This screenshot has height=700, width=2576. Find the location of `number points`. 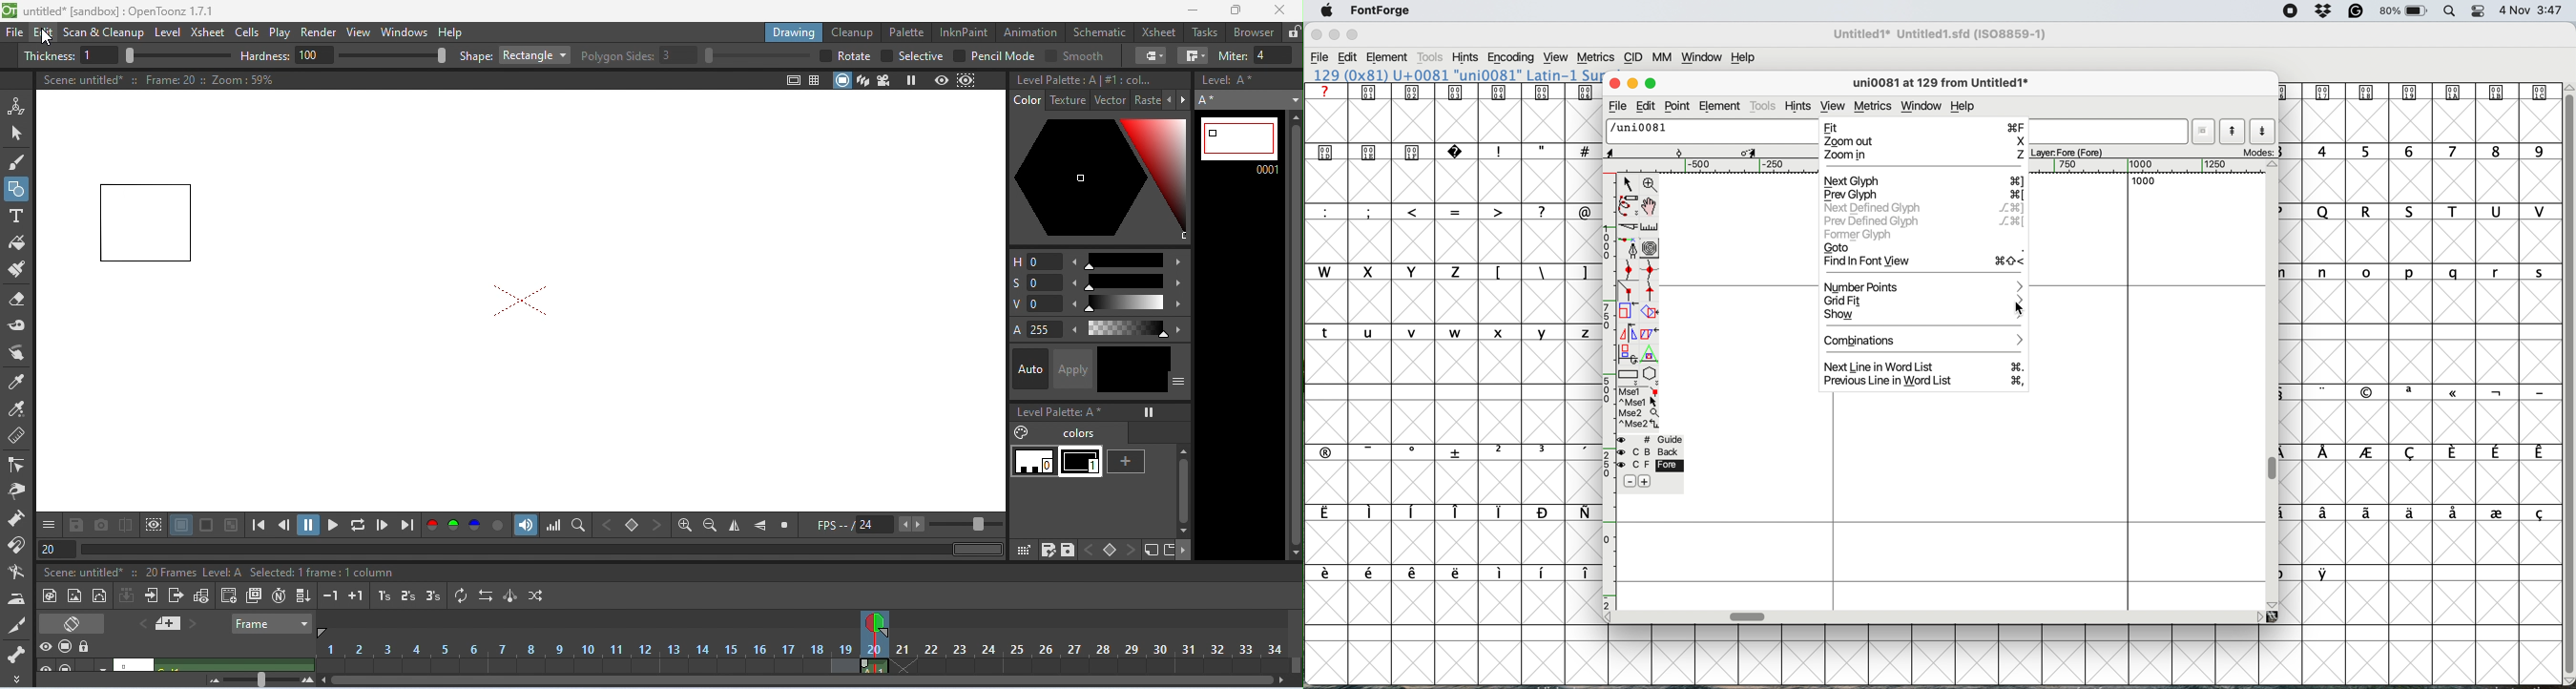

number points is located at coordinates (1925, 286).